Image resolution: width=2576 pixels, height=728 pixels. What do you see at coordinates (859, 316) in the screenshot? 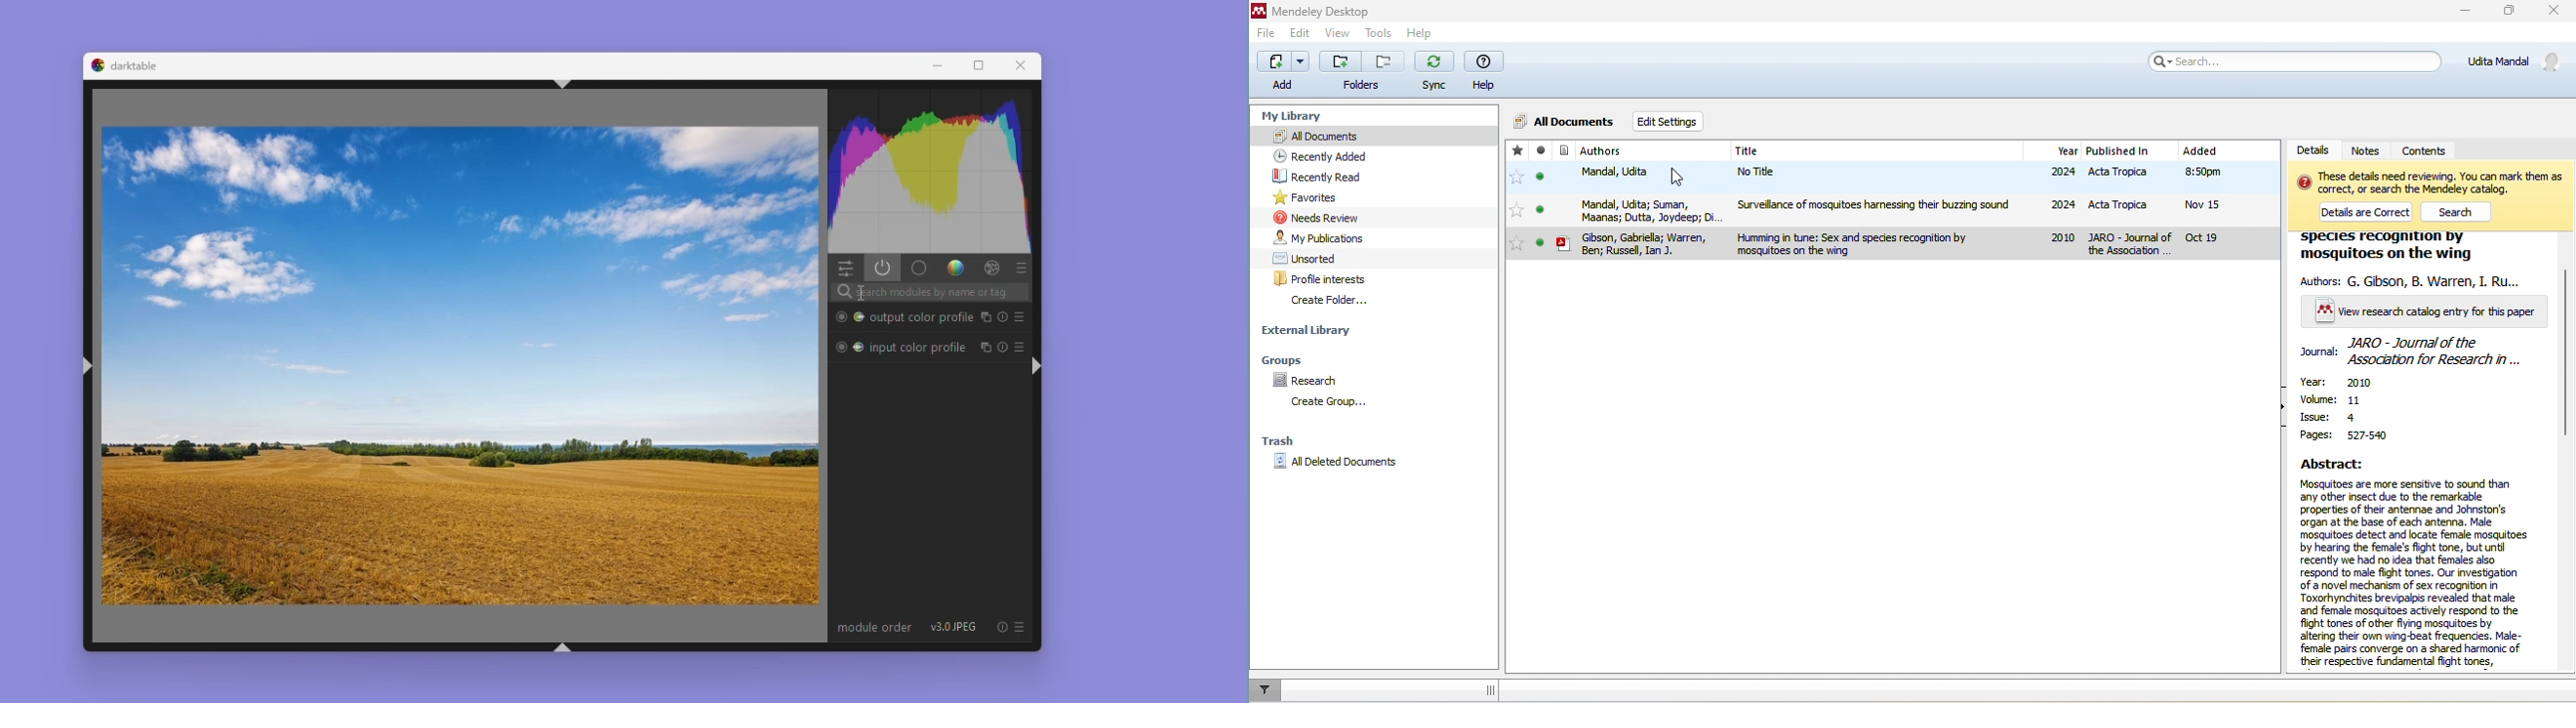
I see `Color Calibration` at bounding box center [859, 316].